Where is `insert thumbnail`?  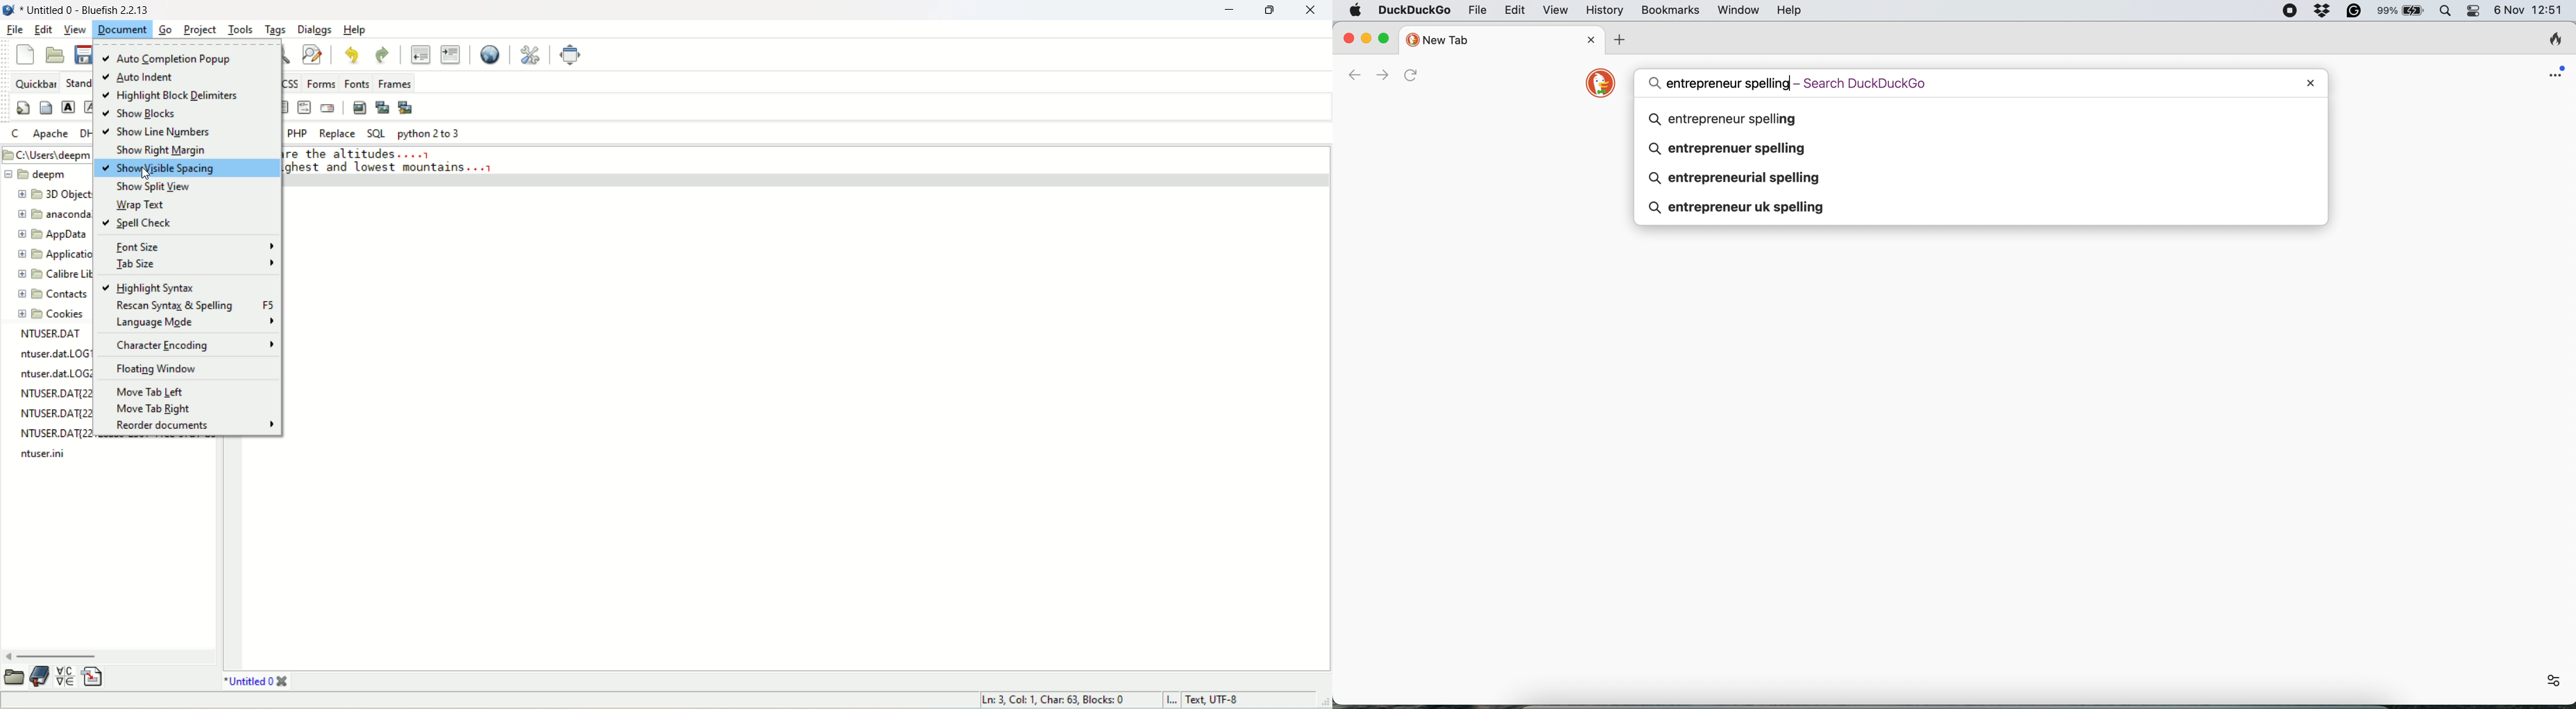 insert thumbnail is located at coordinates (380, 106).